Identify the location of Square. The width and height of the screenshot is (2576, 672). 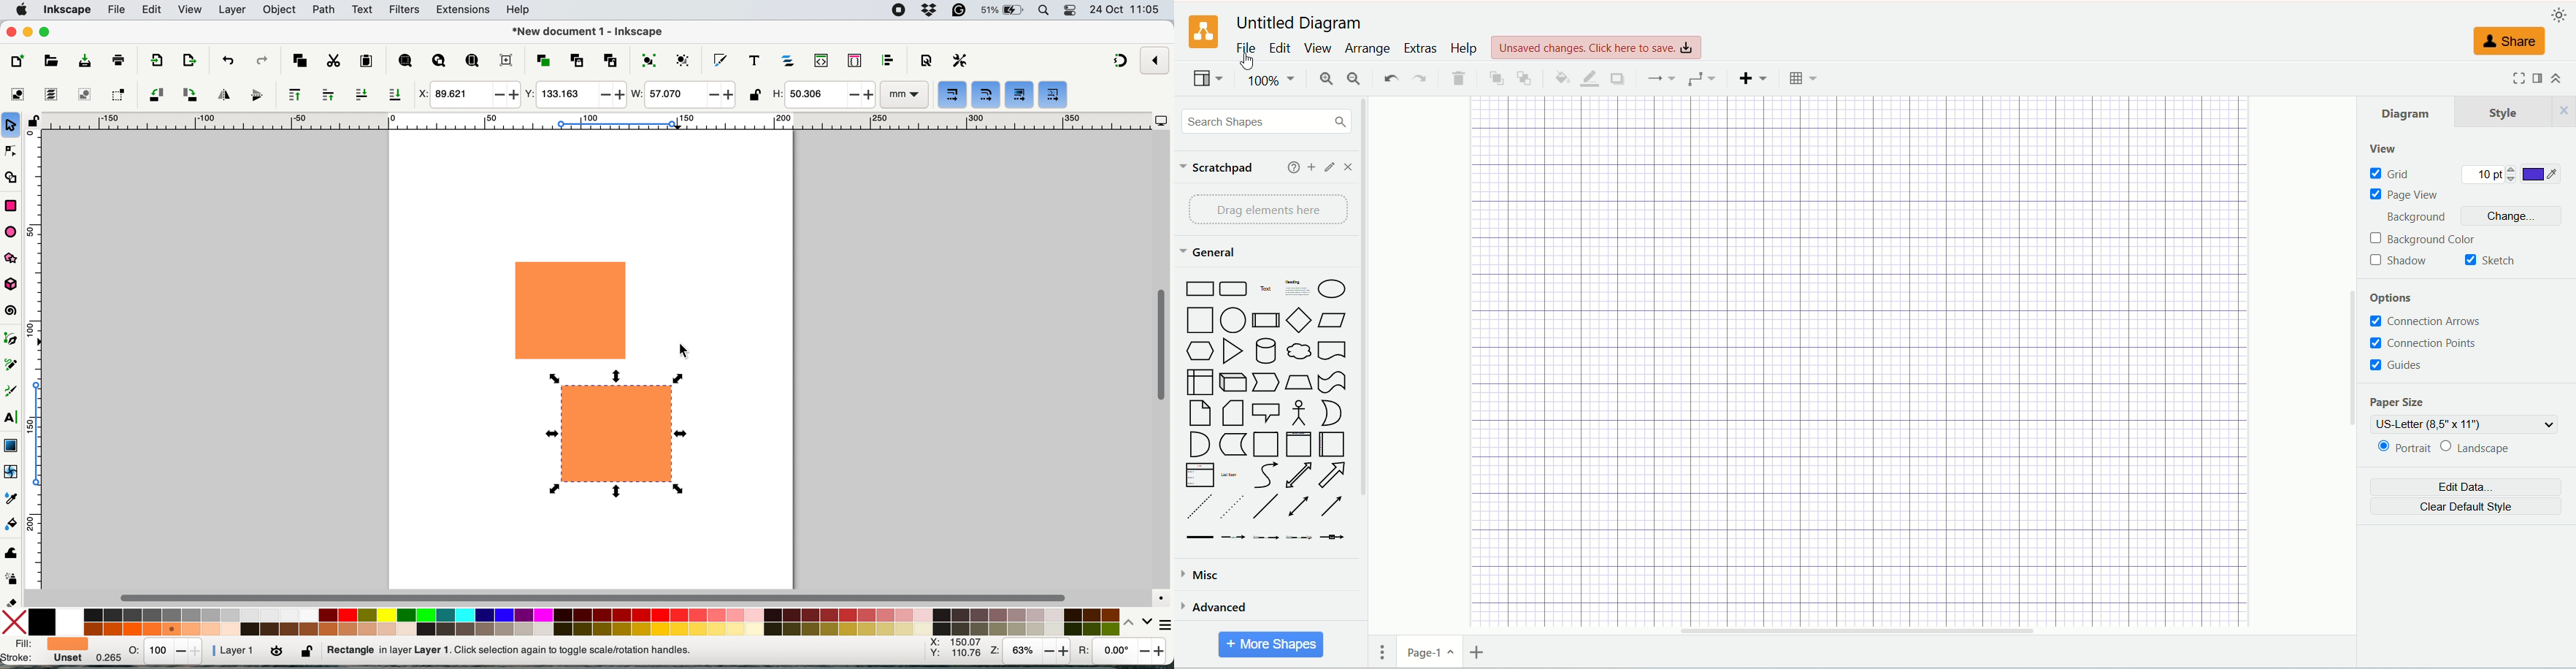
(1201, 321).